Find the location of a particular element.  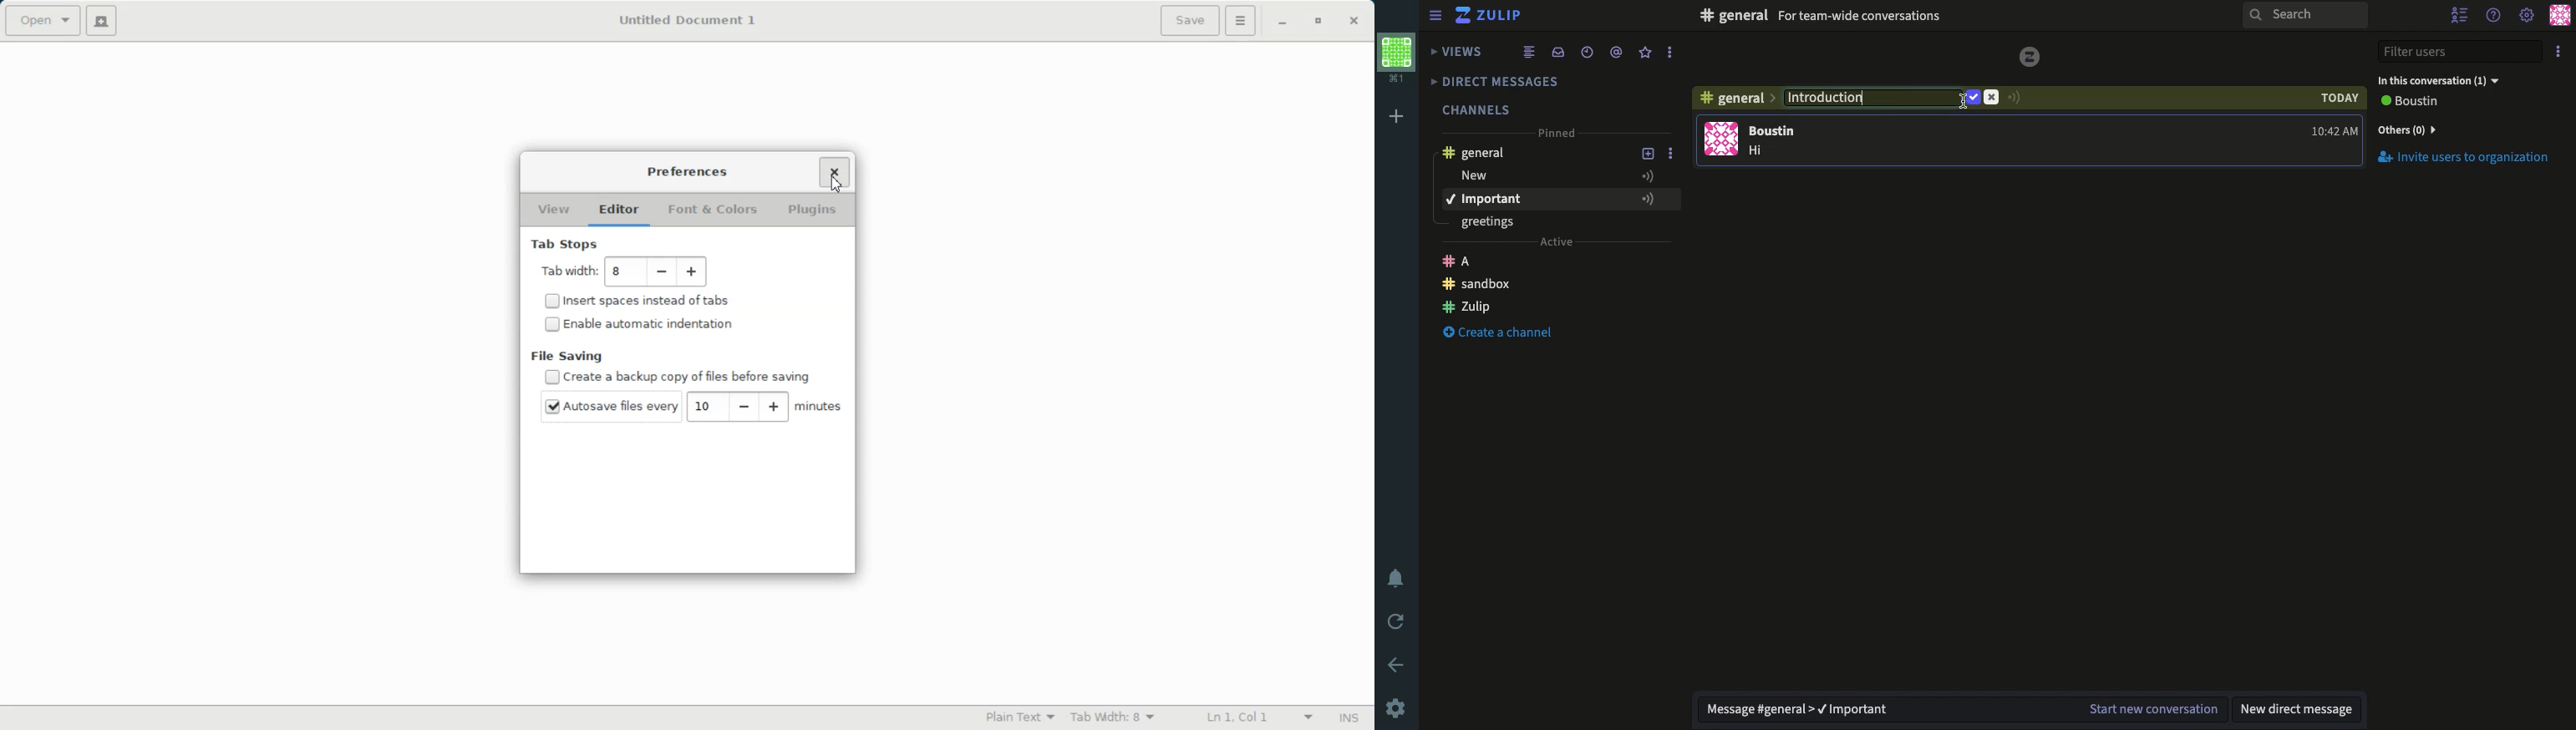

time is located at coordinates (2335, 131).